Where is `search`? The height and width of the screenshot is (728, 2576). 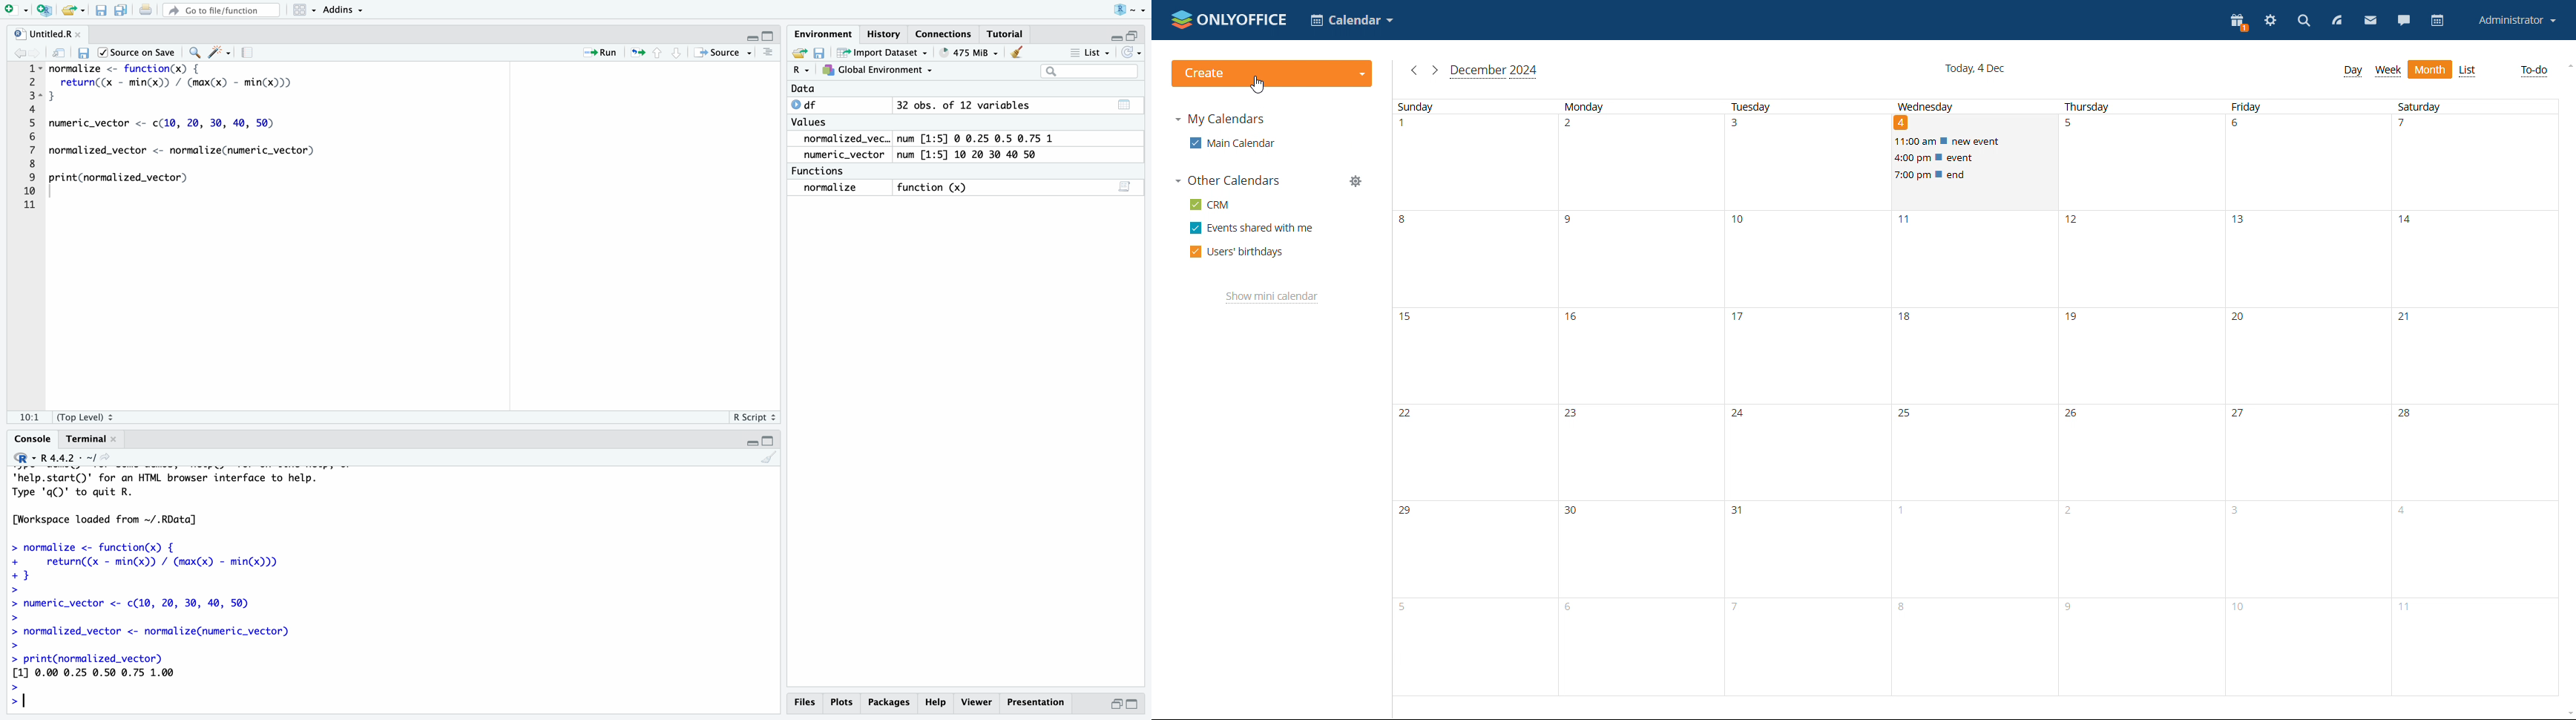 search is located at coordinates (2303, 21).